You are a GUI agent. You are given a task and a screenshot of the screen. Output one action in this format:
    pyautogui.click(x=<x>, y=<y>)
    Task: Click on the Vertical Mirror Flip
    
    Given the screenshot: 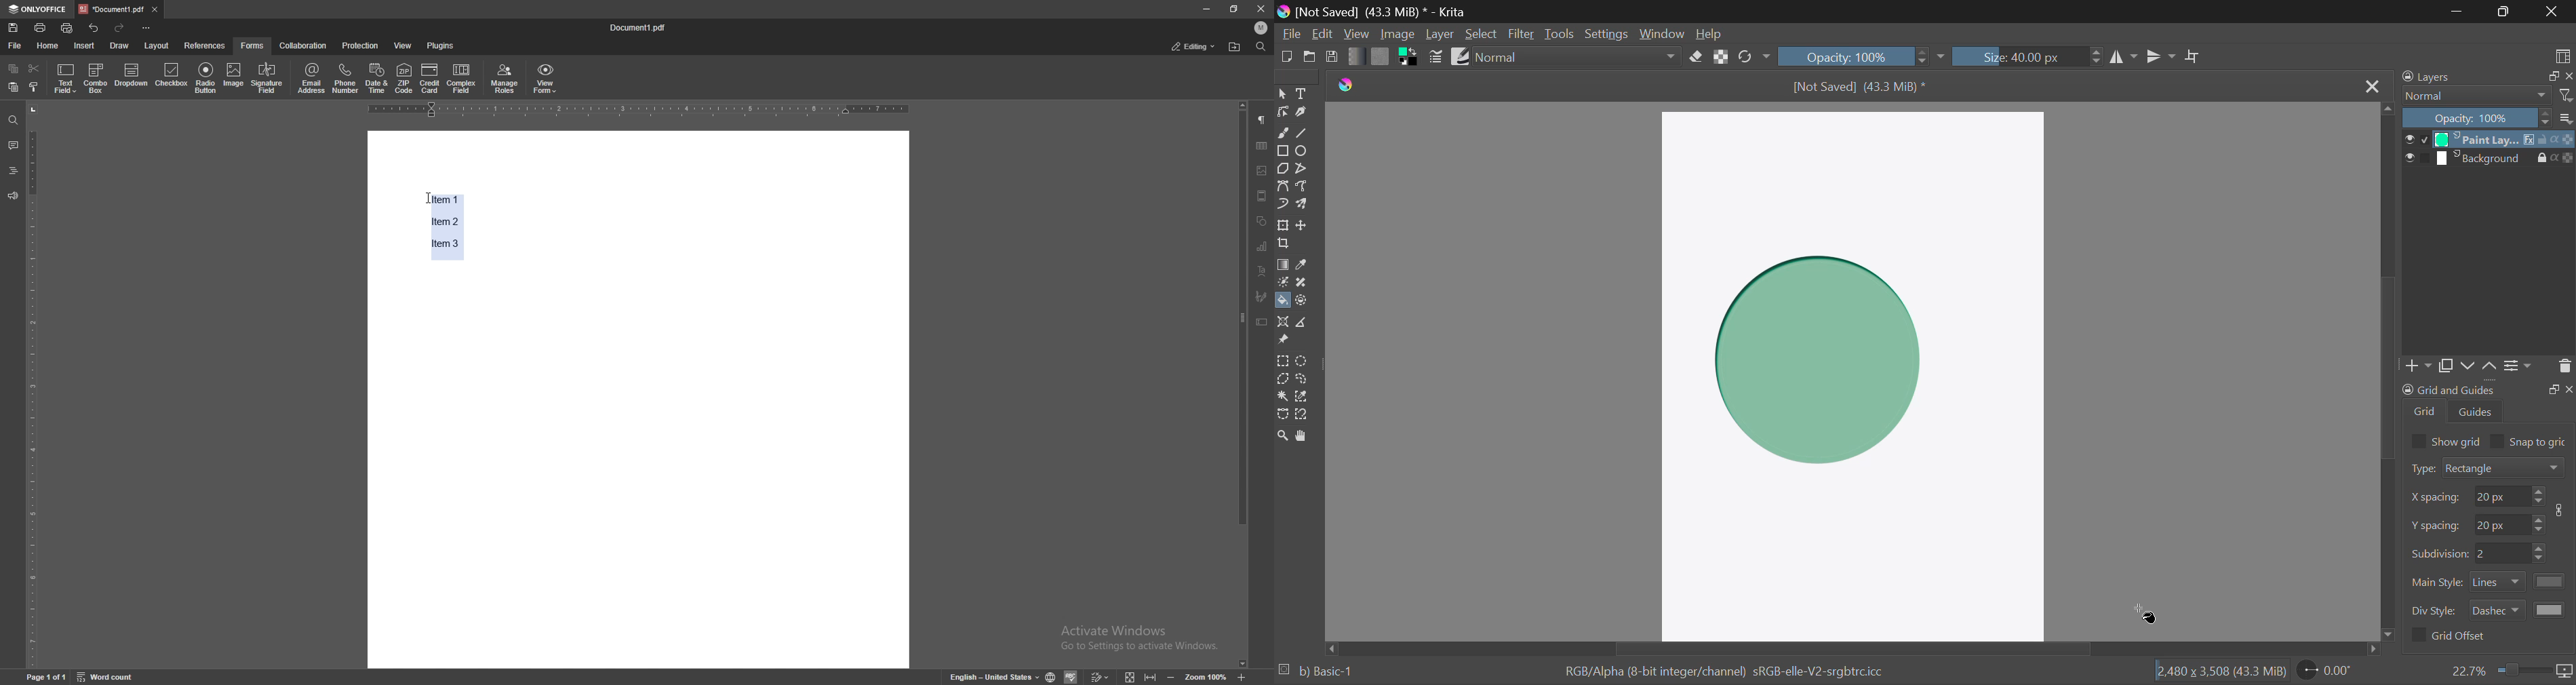 What is the action you would take?
    pyautogui.click(x=2124, y=57)
    